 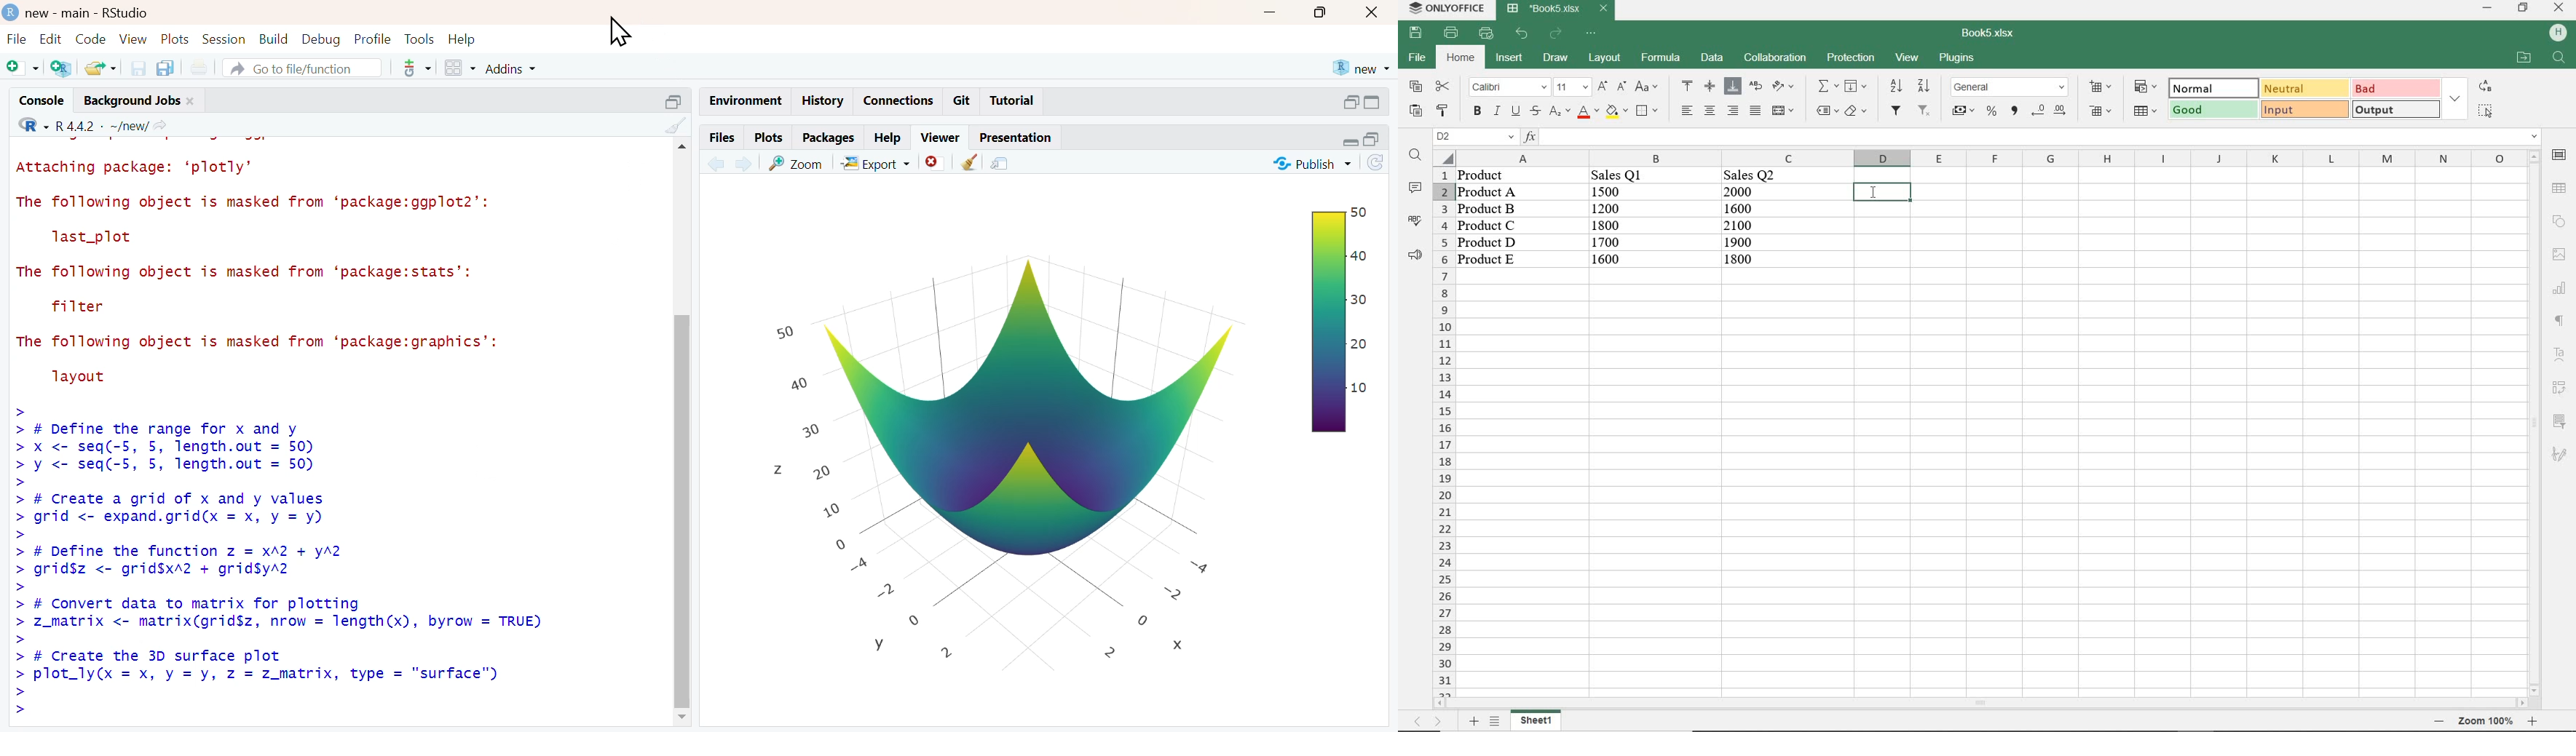 I want to click on normal, so click(x=2210, y=88).